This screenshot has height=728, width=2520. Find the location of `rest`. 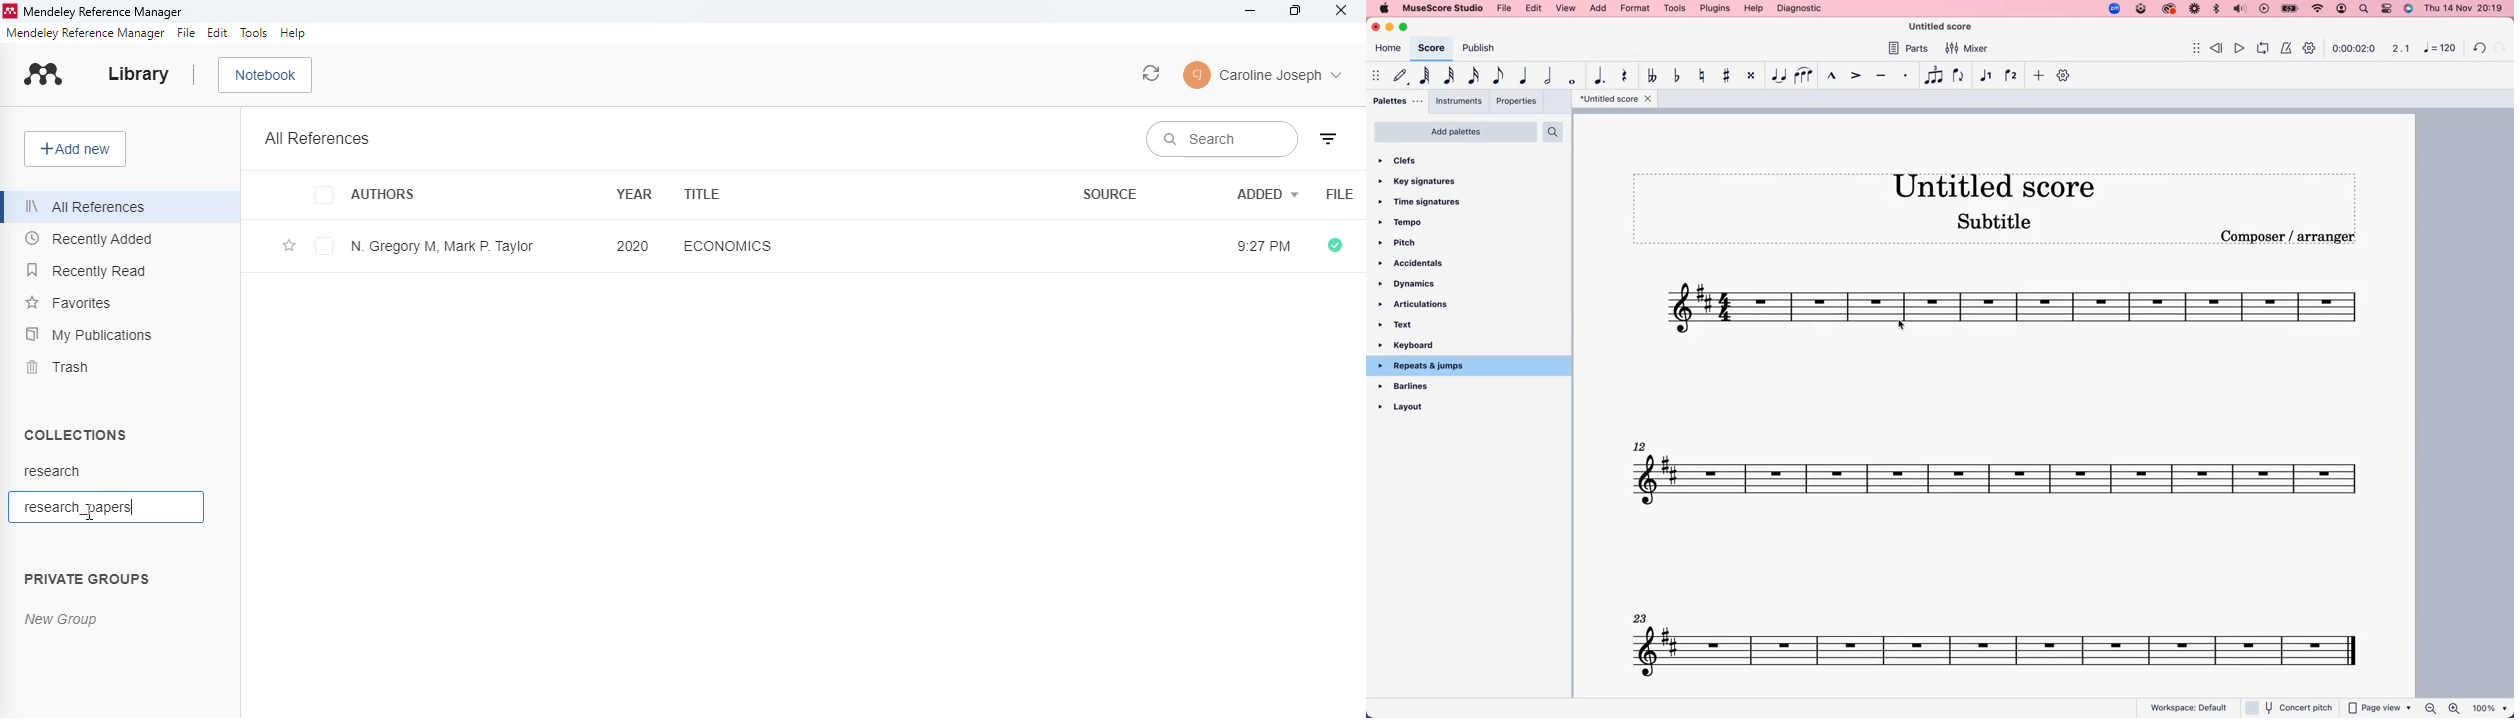

rest is located at coordinates (1626, 77).